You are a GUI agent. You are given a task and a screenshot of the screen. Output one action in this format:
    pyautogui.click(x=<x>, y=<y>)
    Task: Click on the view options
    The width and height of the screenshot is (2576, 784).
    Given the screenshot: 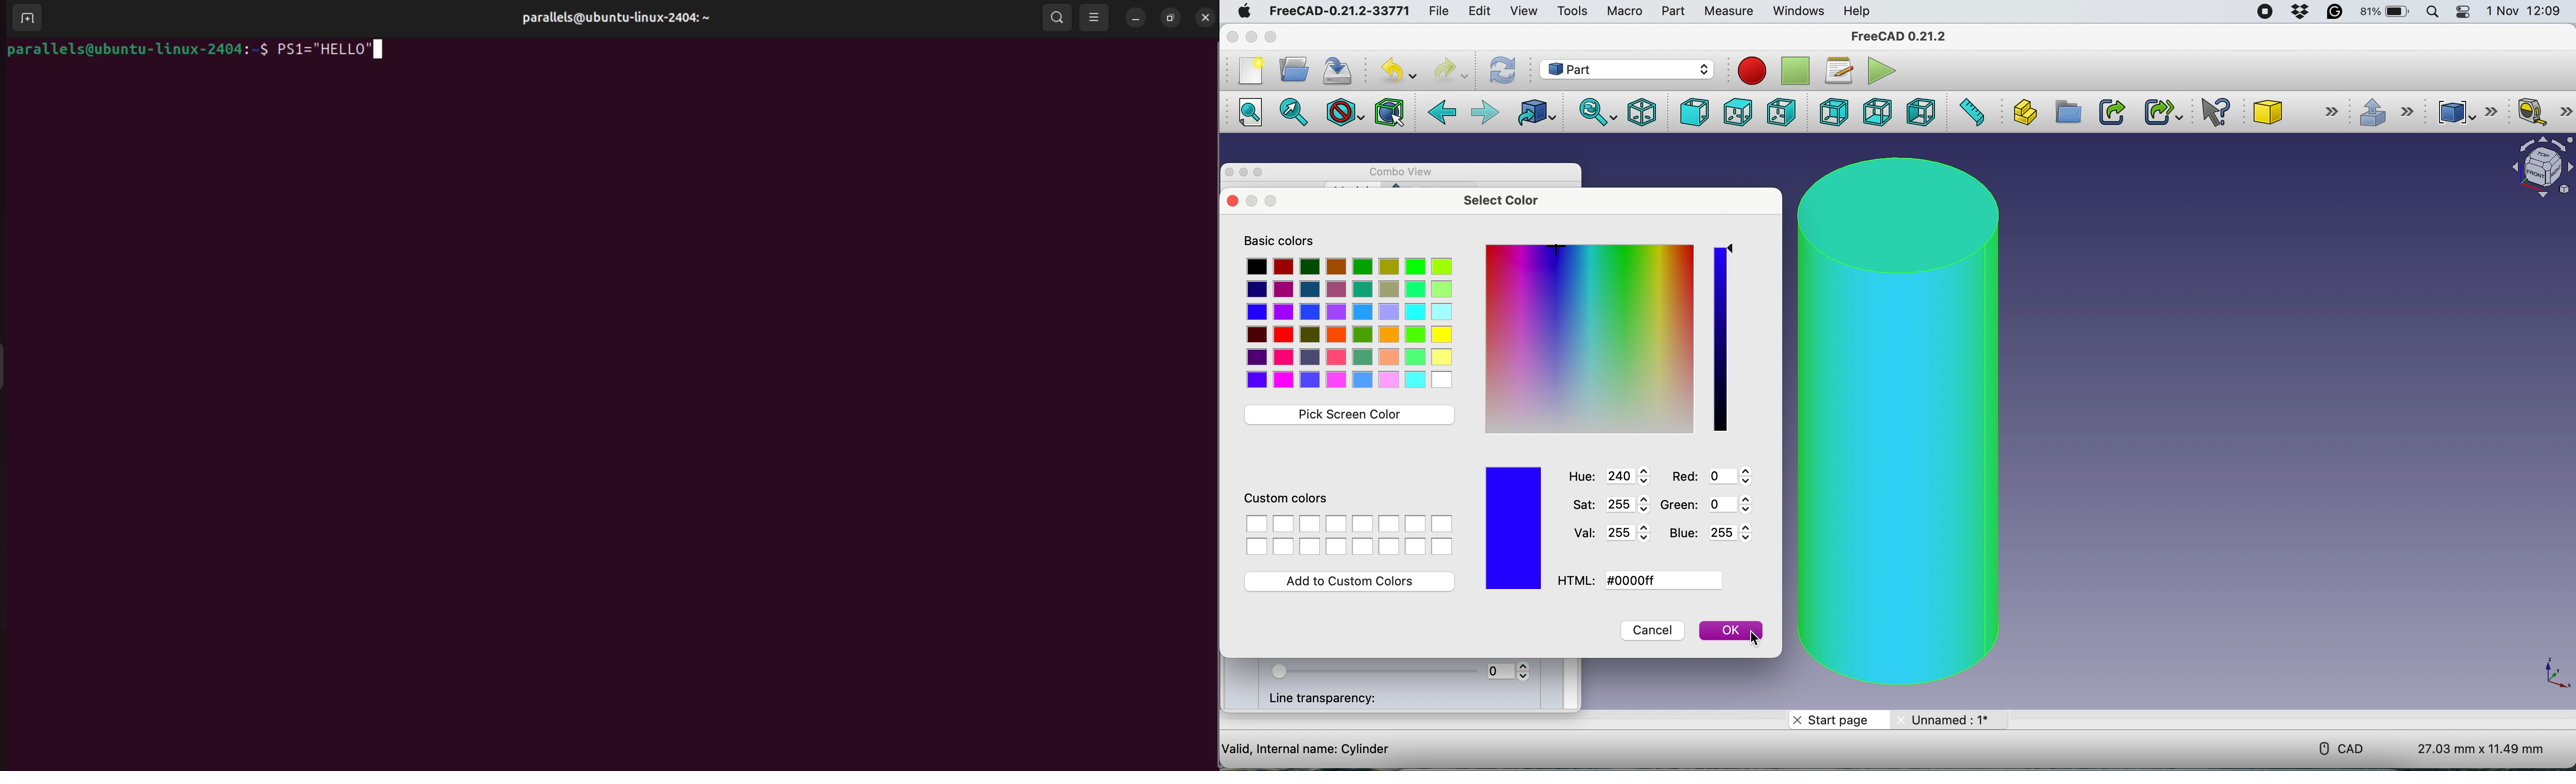 What is the action you would take?
    pyautogui.click(x=1095, y=17)
    